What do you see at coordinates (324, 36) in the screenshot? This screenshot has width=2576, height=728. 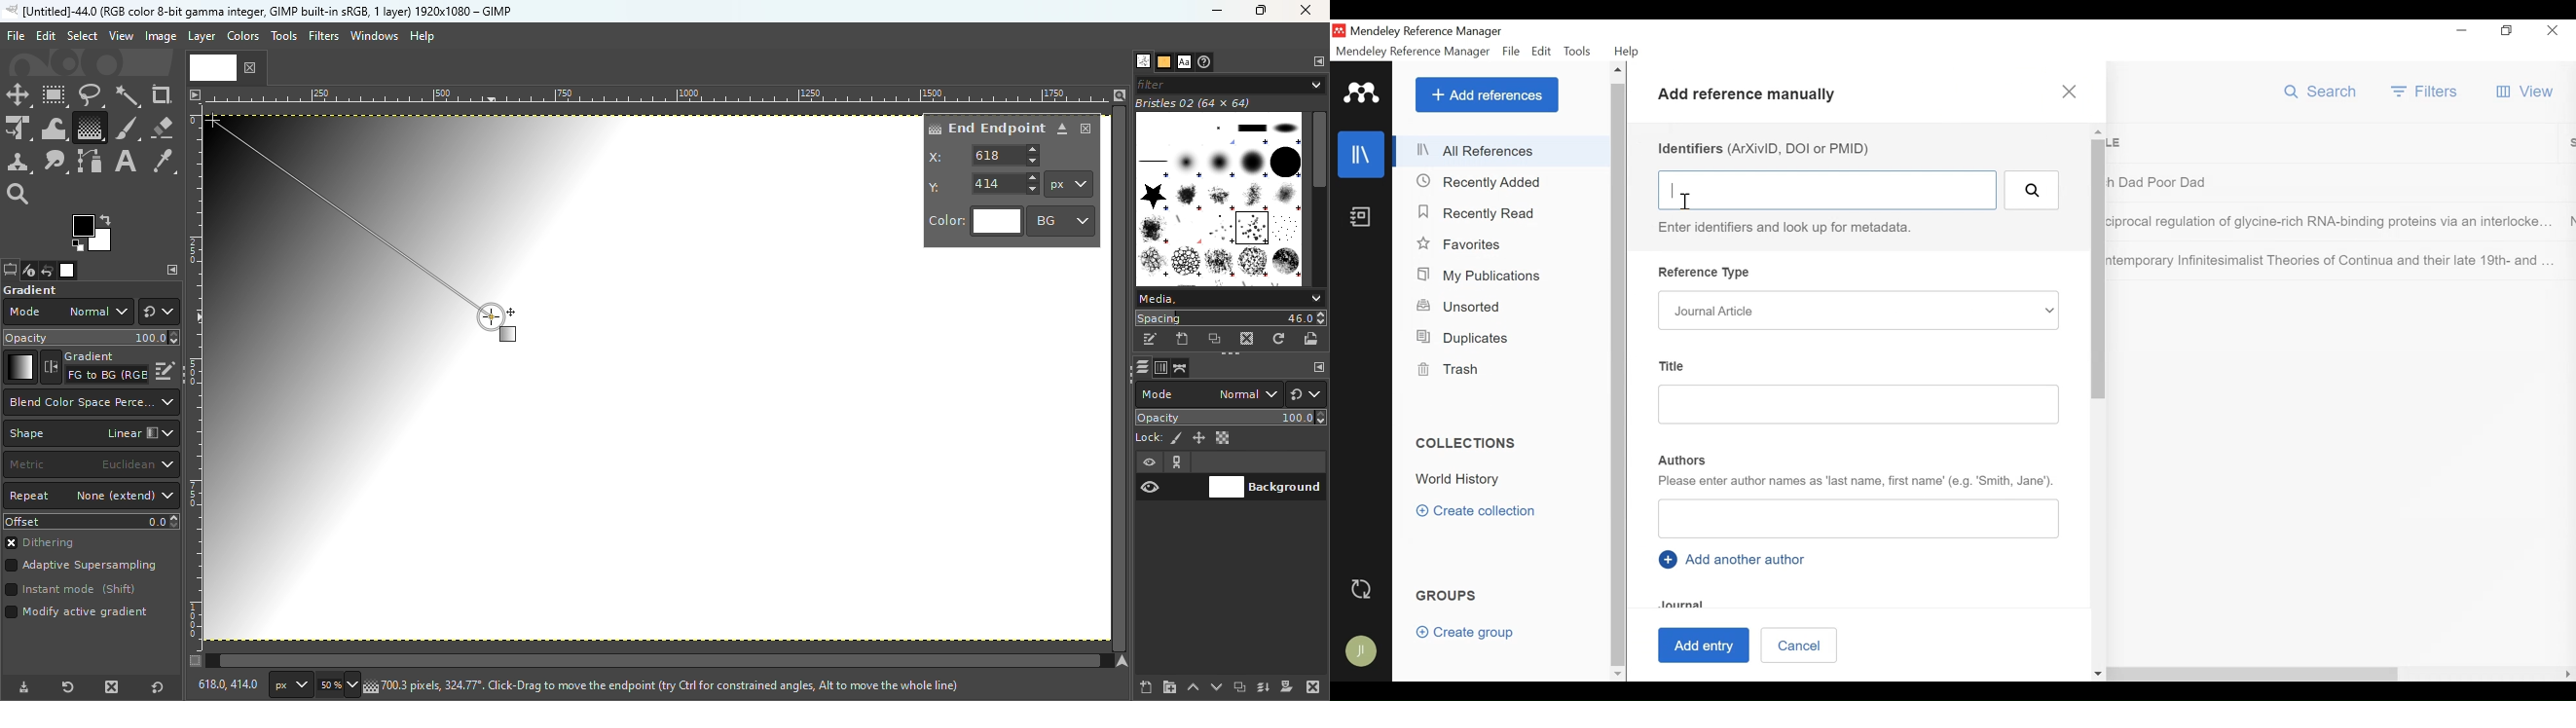 I see `Filters` at bounding box center [324, 36].